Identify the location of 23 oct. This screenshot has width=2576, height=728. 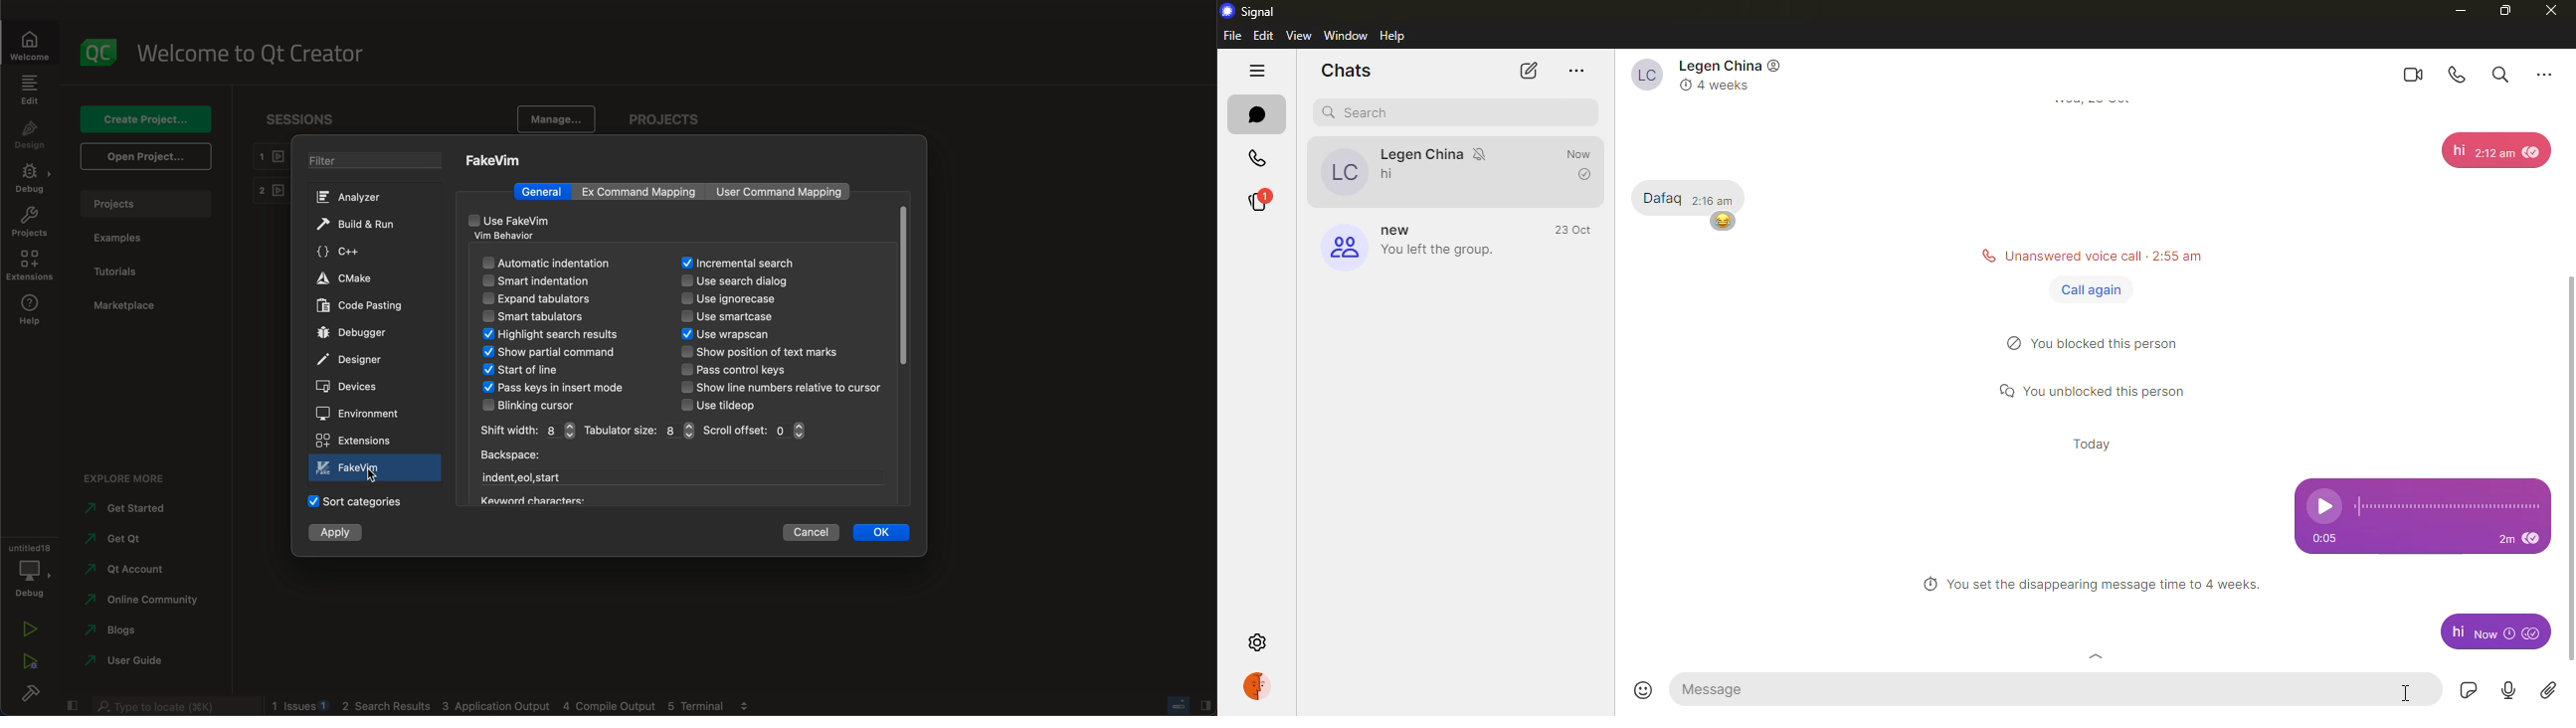
(1576, 231).